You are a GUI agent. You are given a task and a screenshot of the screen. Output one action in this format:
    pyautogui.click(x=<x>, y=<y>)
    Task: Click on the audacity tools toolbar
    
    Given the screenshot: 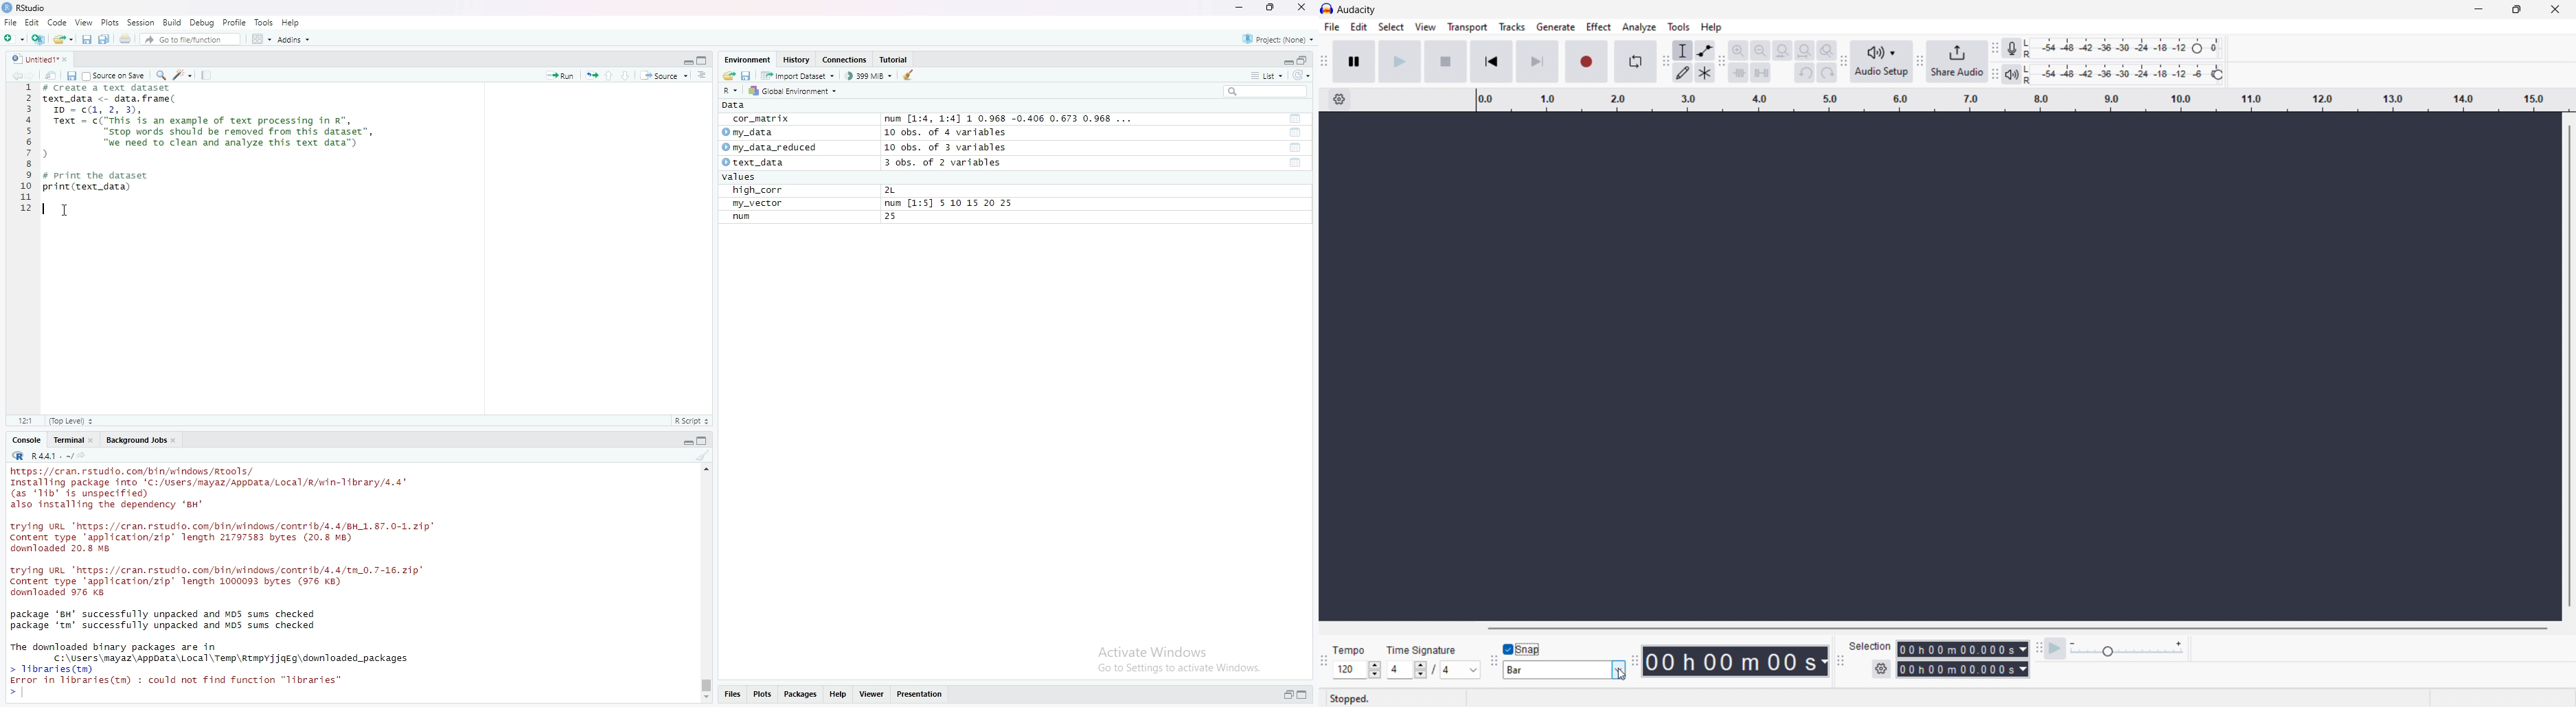 What is the action you would take?
    pyautogui.click(x=1664, y=62)
    